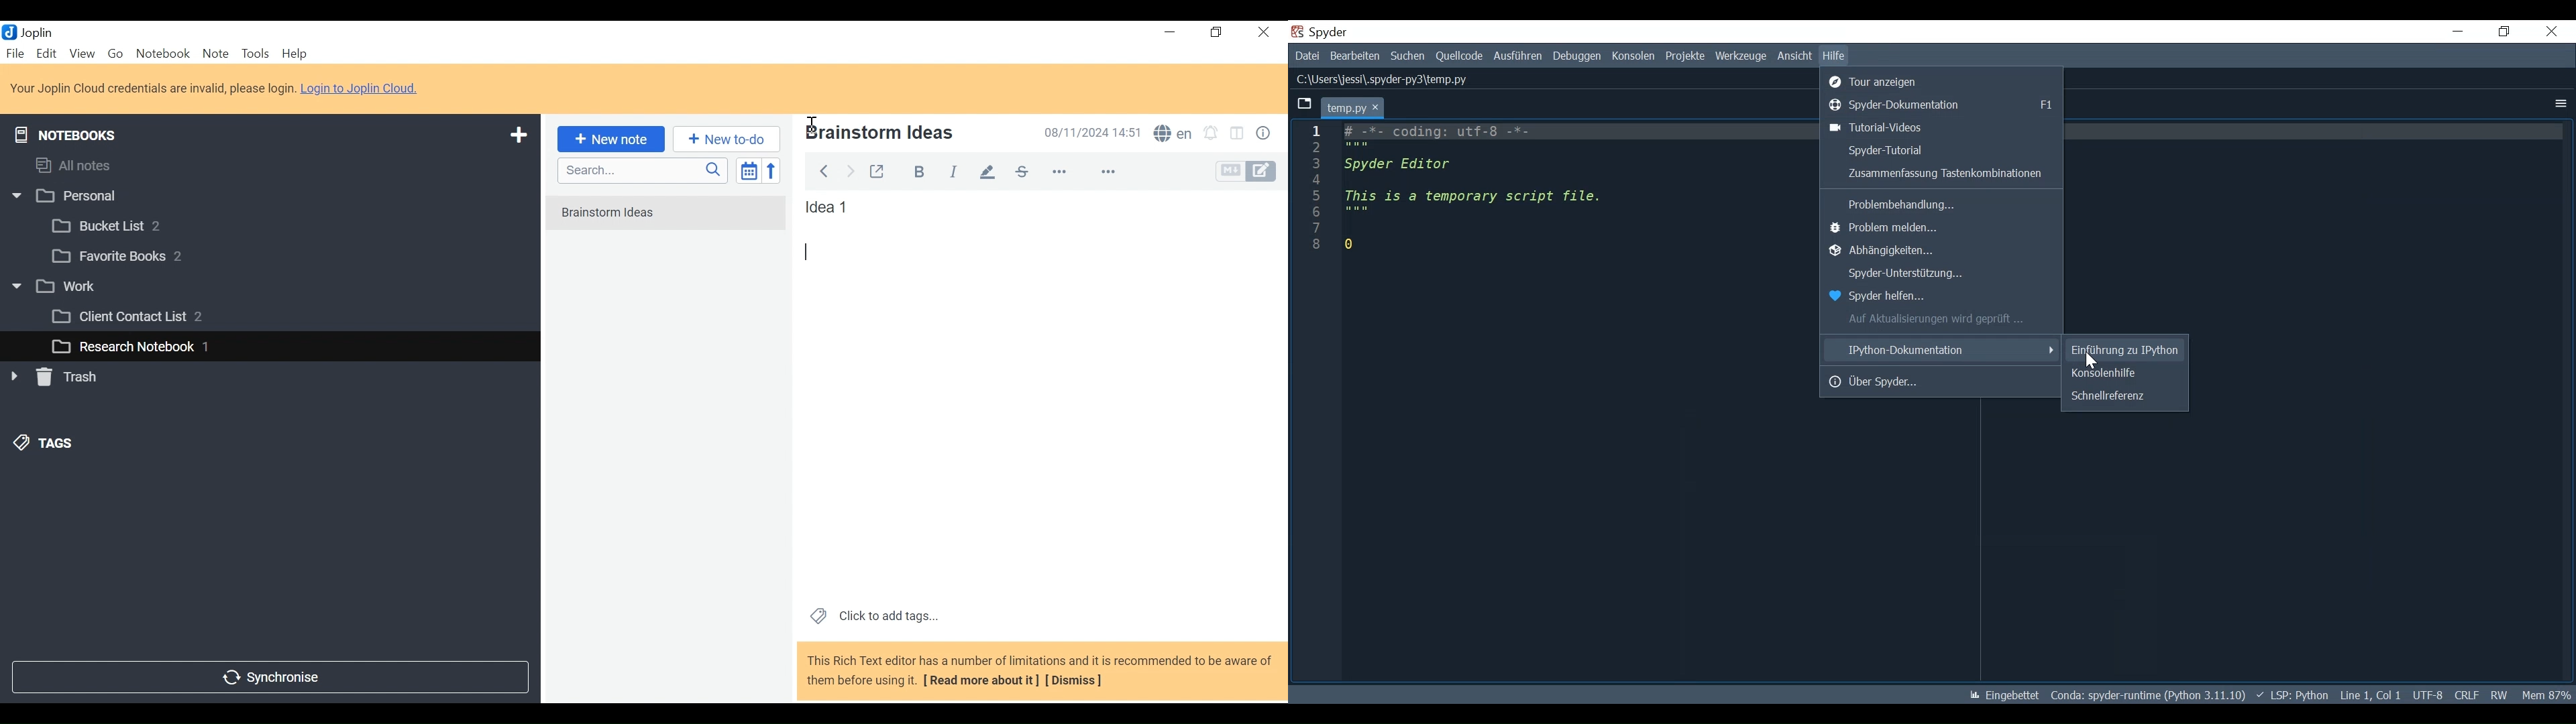 Image resolution: width=2576 pixels, height=728 pixels. What do you see at coordinates (215, 53) in the screenshot?
I see `Note` at bounding box center [215, 53].